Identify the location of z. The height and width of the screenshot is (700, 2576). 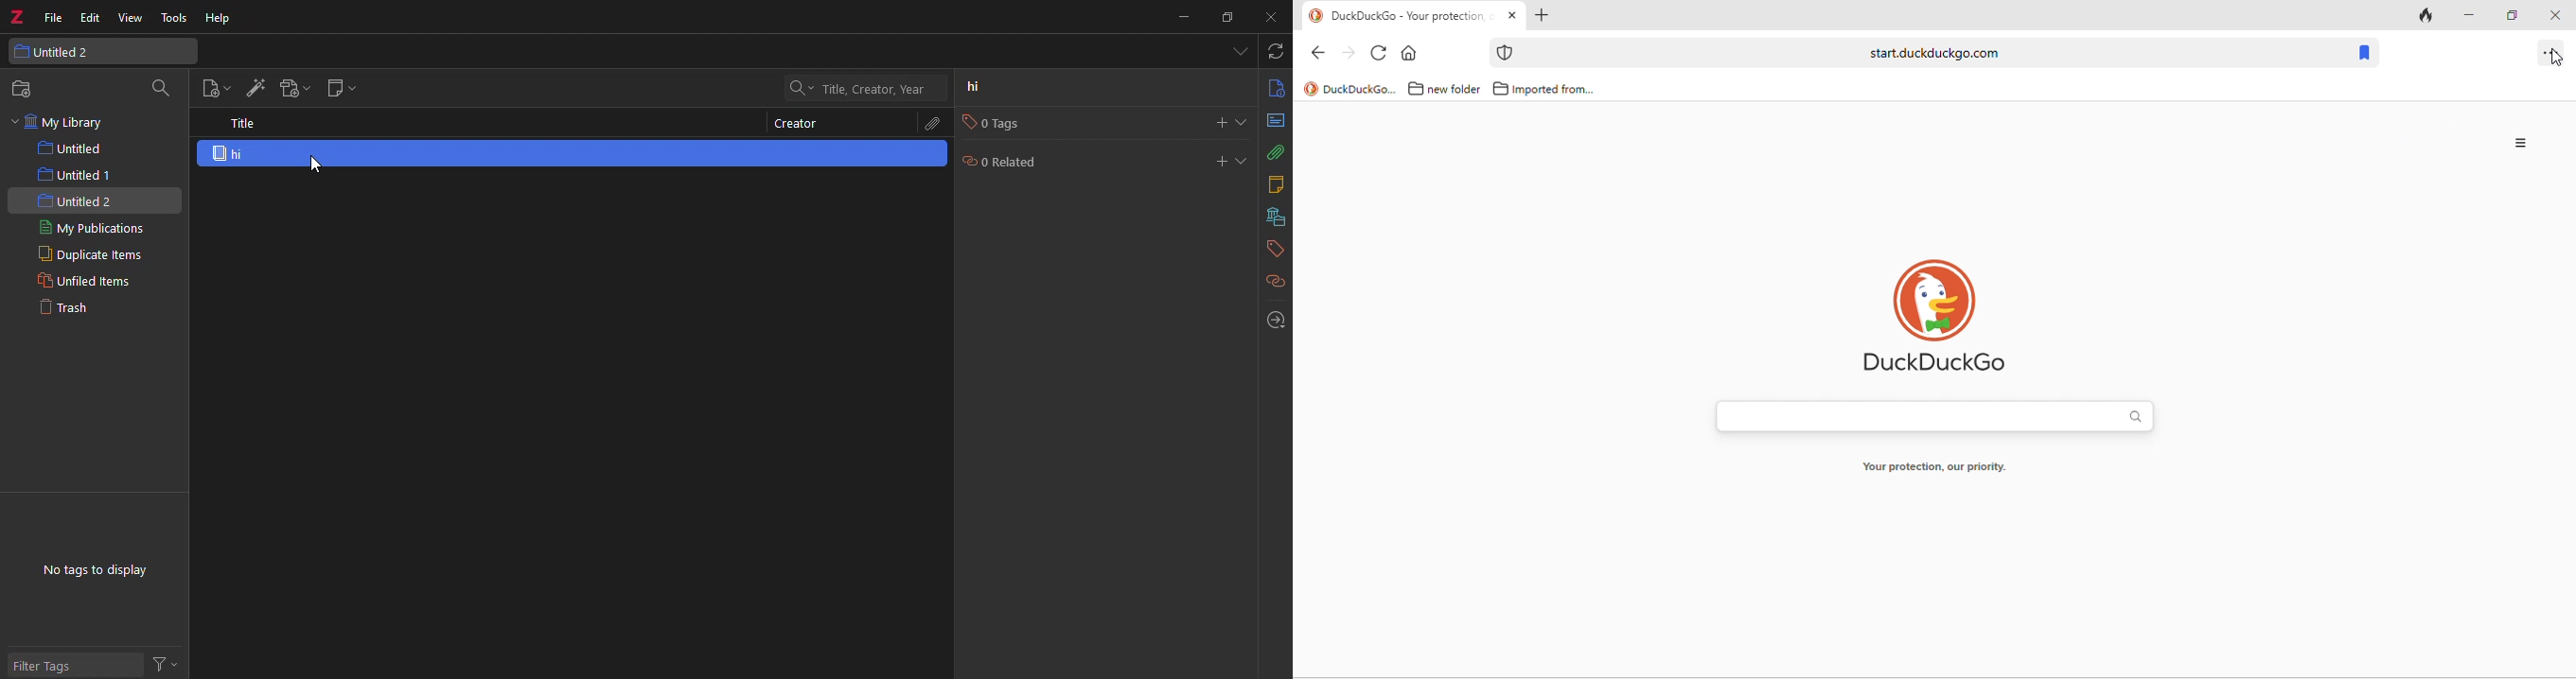
(20, 18).